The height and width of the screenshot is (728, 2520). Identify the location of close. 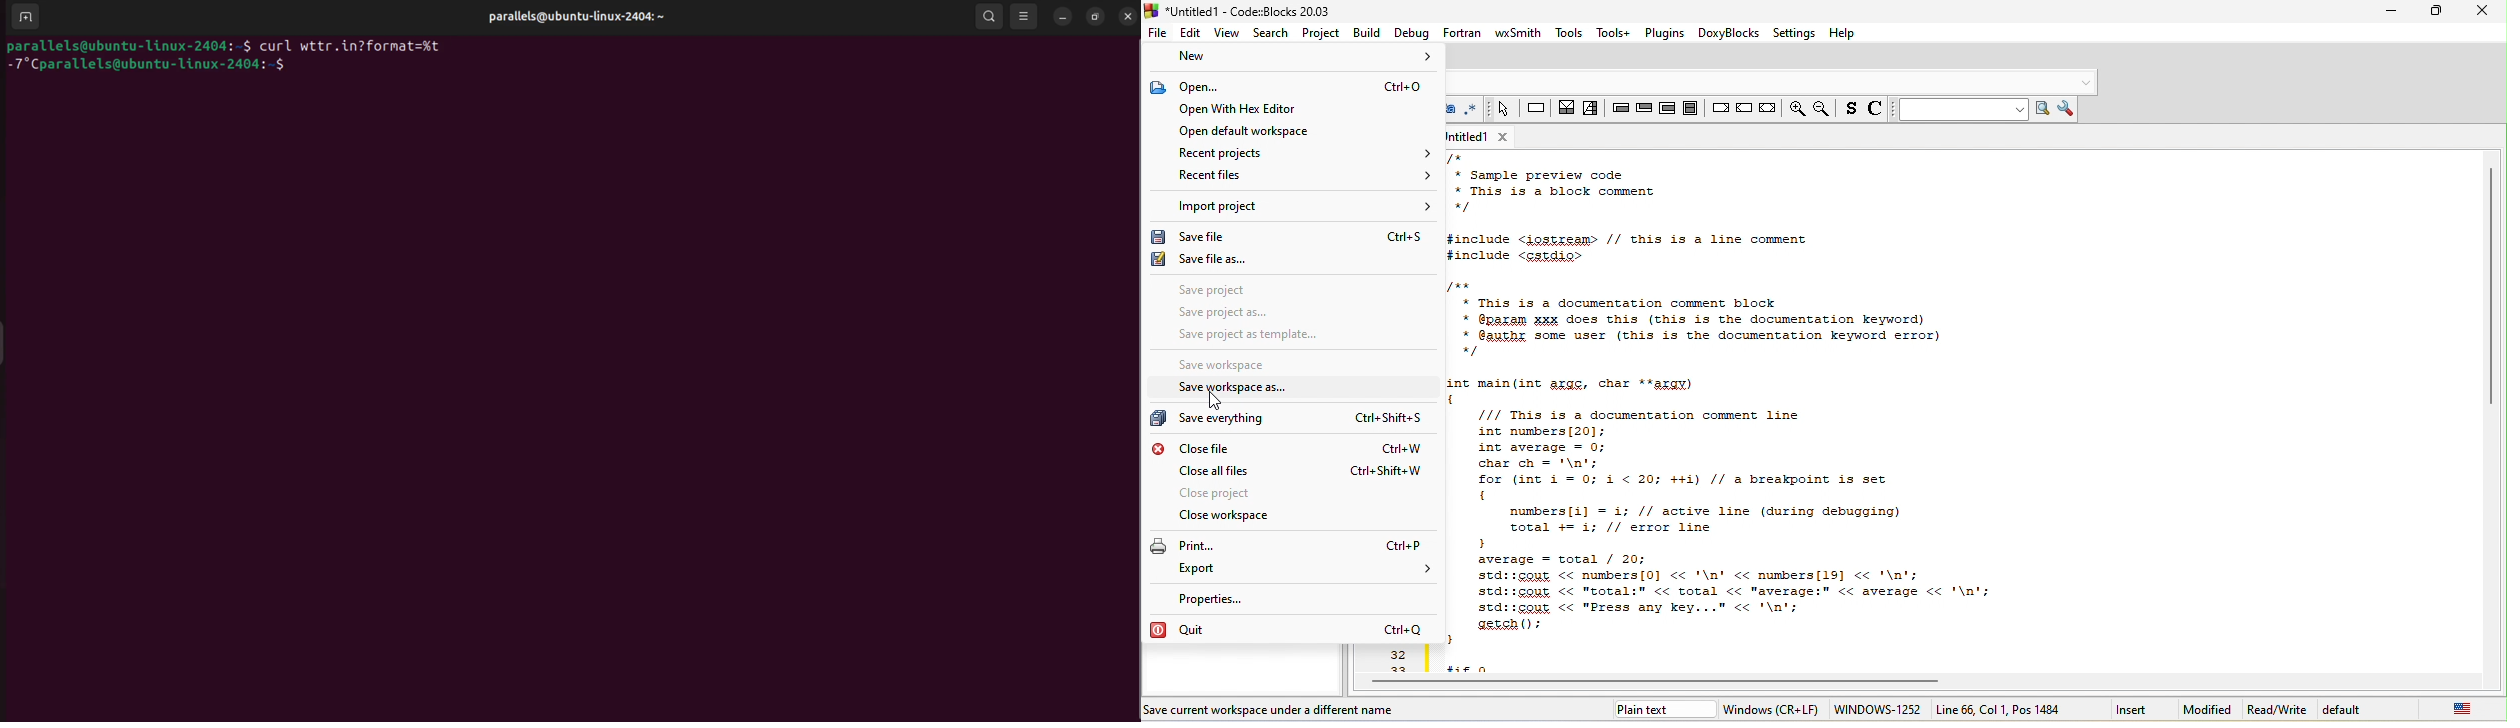
(1501, 136).